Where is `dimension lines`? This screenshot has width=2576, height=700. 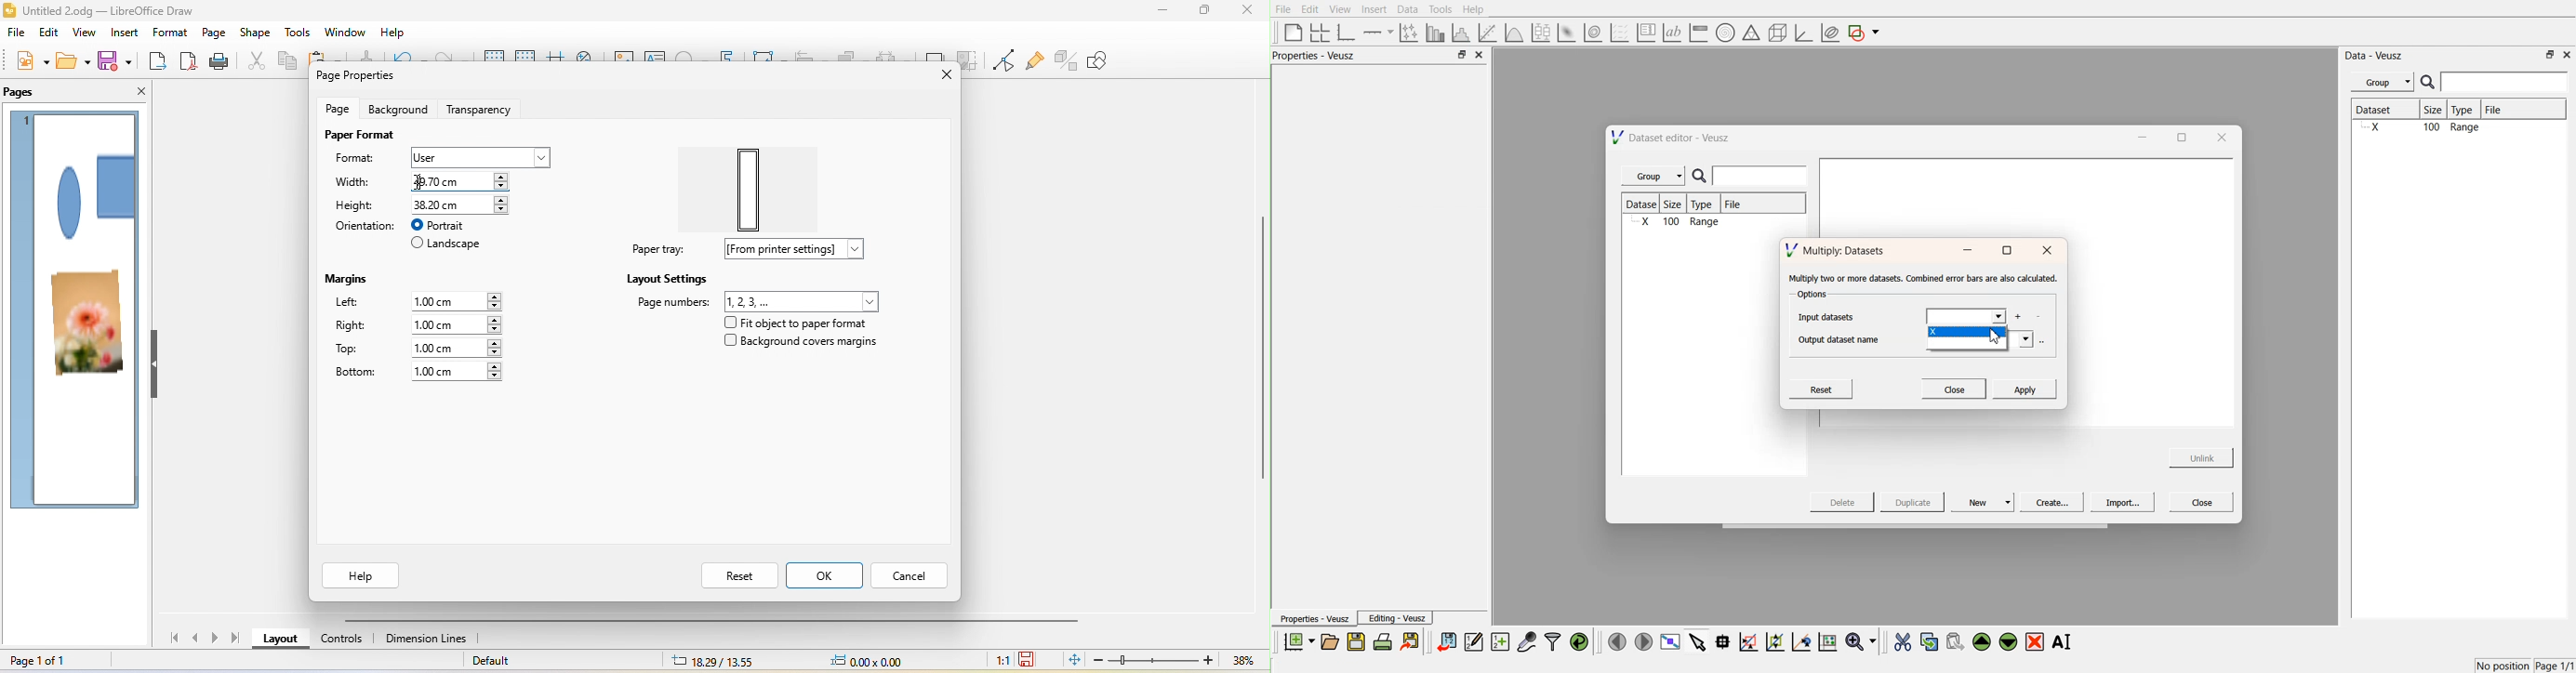
dimension lines is located at coordinates (428, 640).